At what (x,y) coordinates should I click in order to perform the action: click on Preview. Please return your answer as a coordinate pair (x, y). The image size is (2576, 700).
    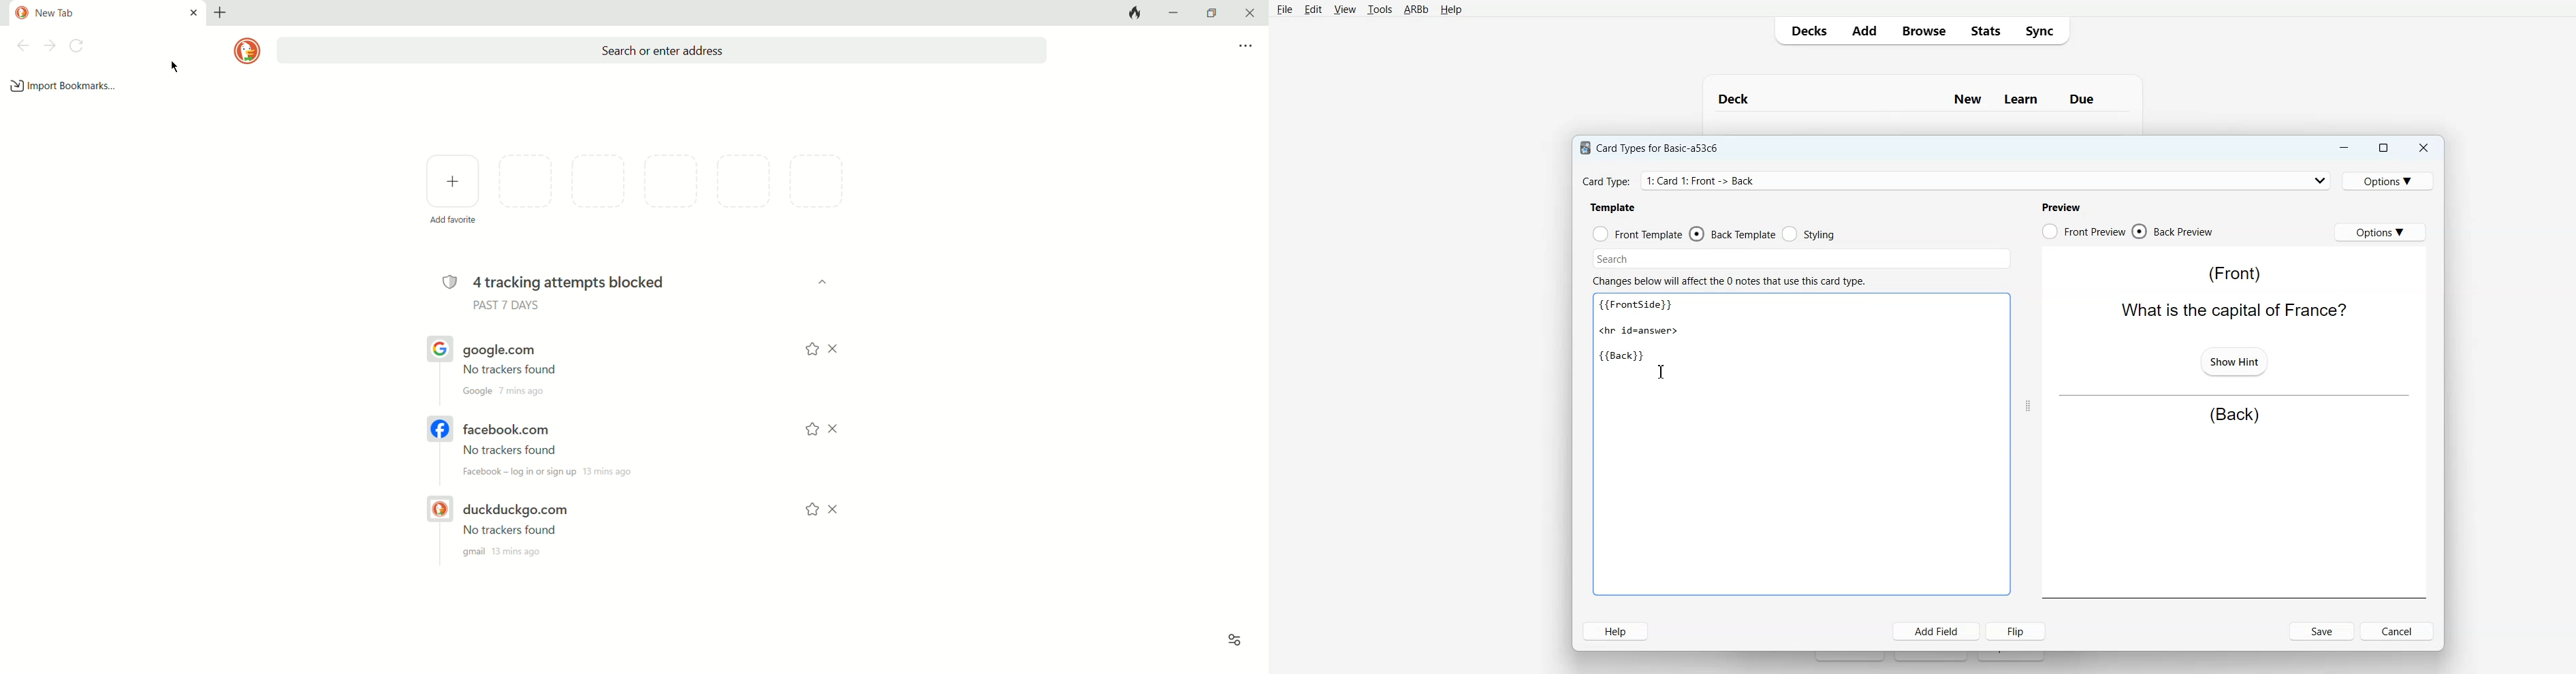
    Looking at the image, I should click on (2061, 207).